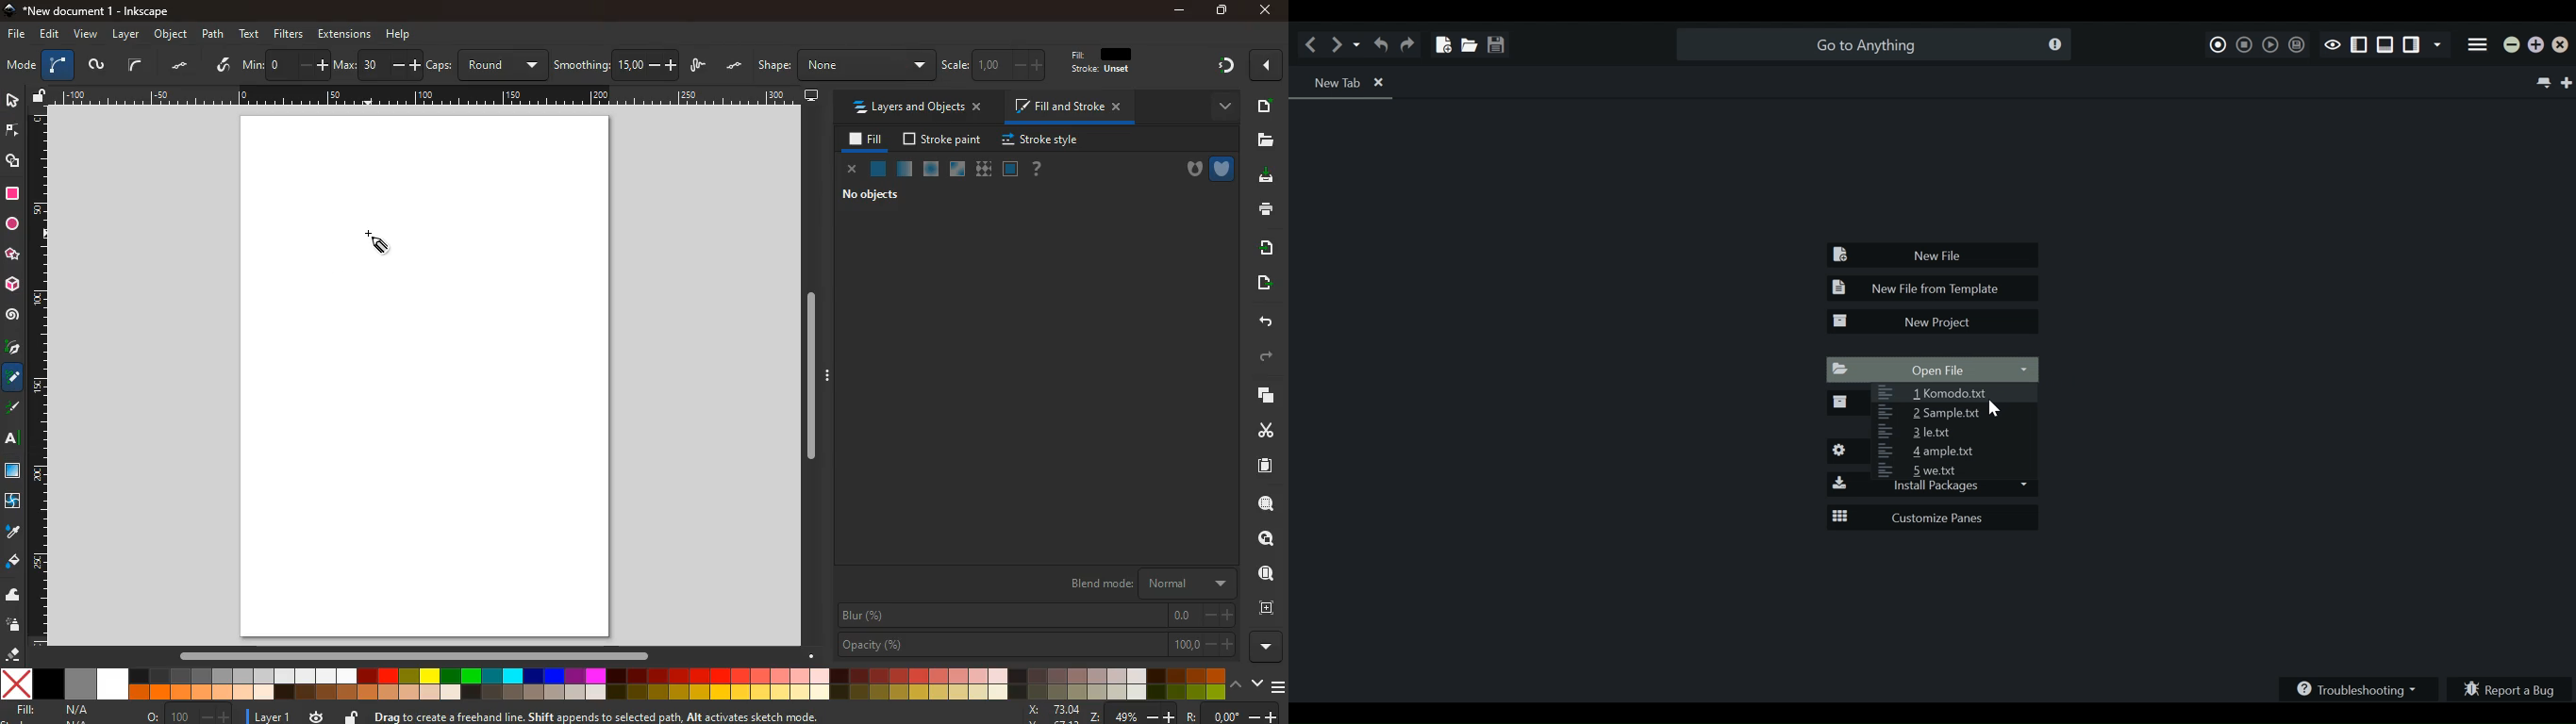 The height and width of the screenshot is (728, 2576). What do you see at coordinates (944, 140) in the screenshot?
I see `stroke paint` at bounding box center [944, 140].